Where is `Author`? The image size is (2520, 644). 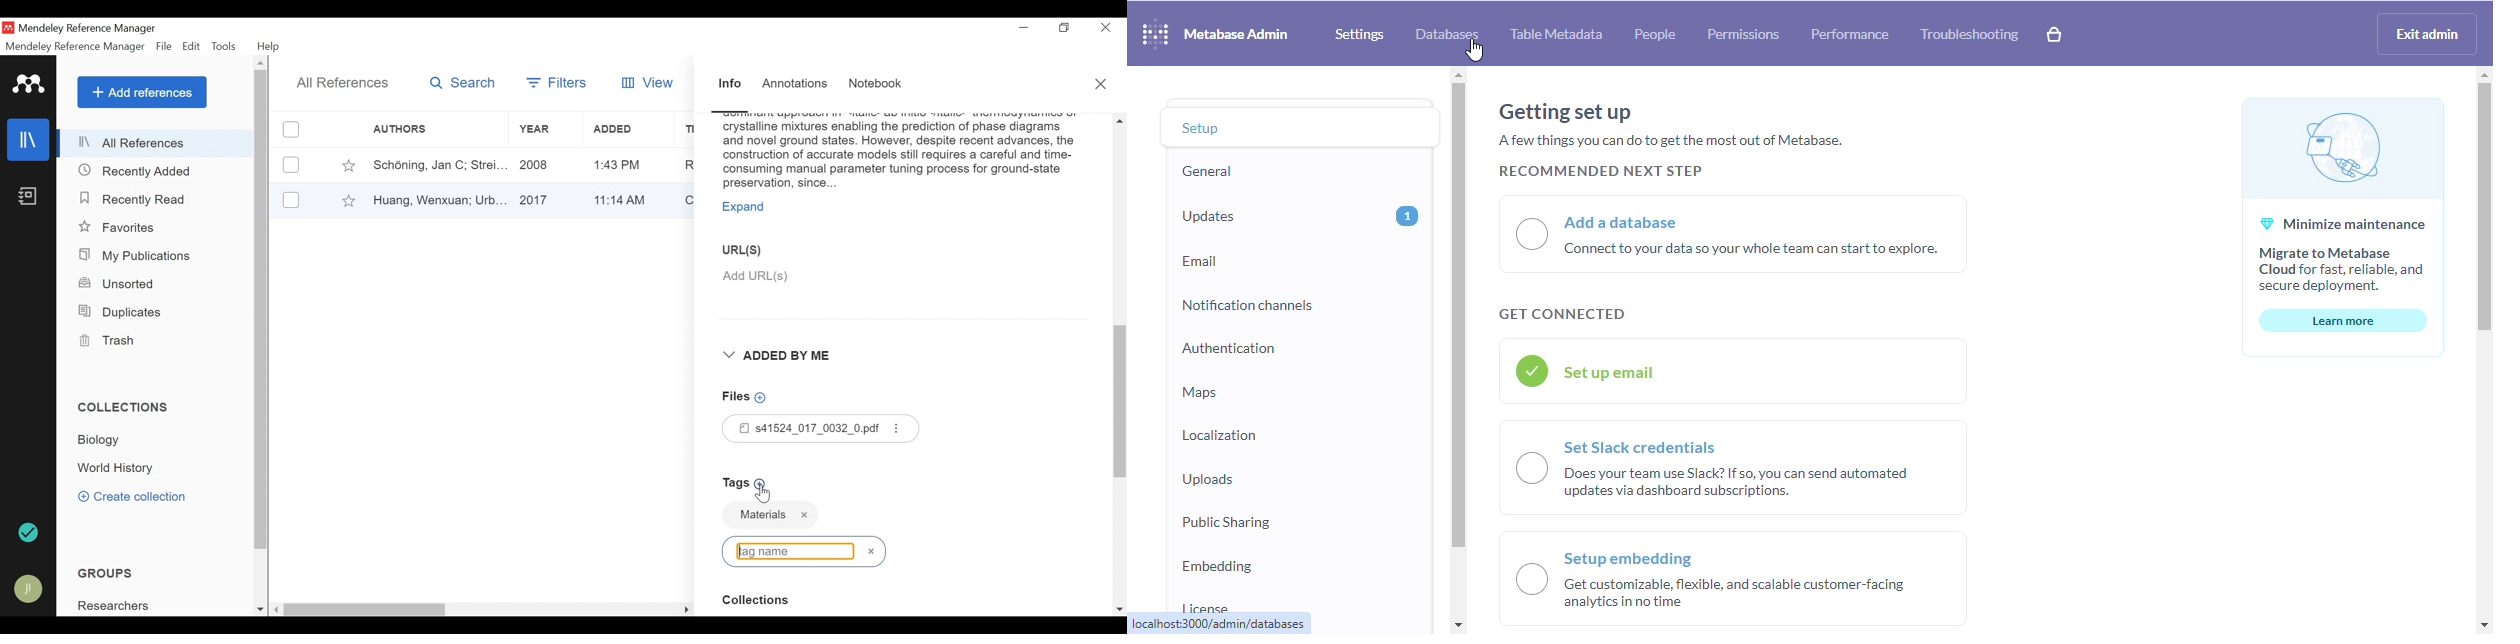
Author is located at coordinates (438, 199).